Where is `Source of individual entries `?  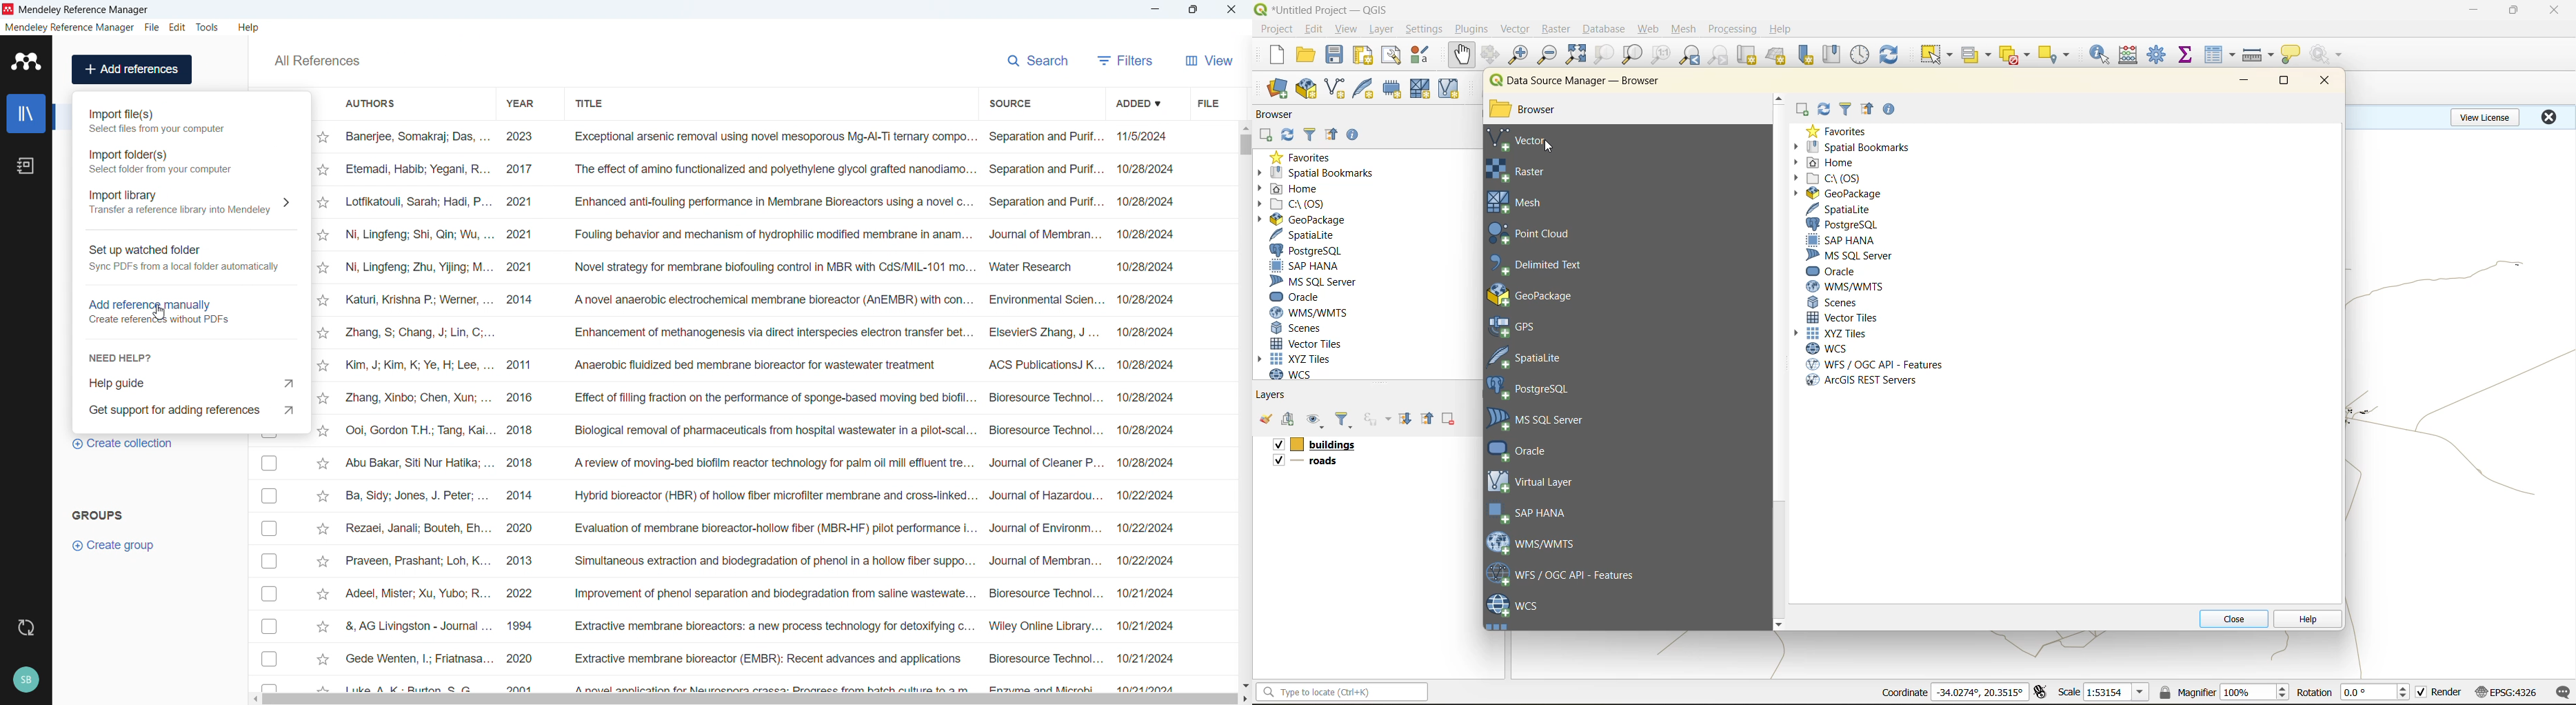 Source of individual entries  is located at coordinates (1045, 409).